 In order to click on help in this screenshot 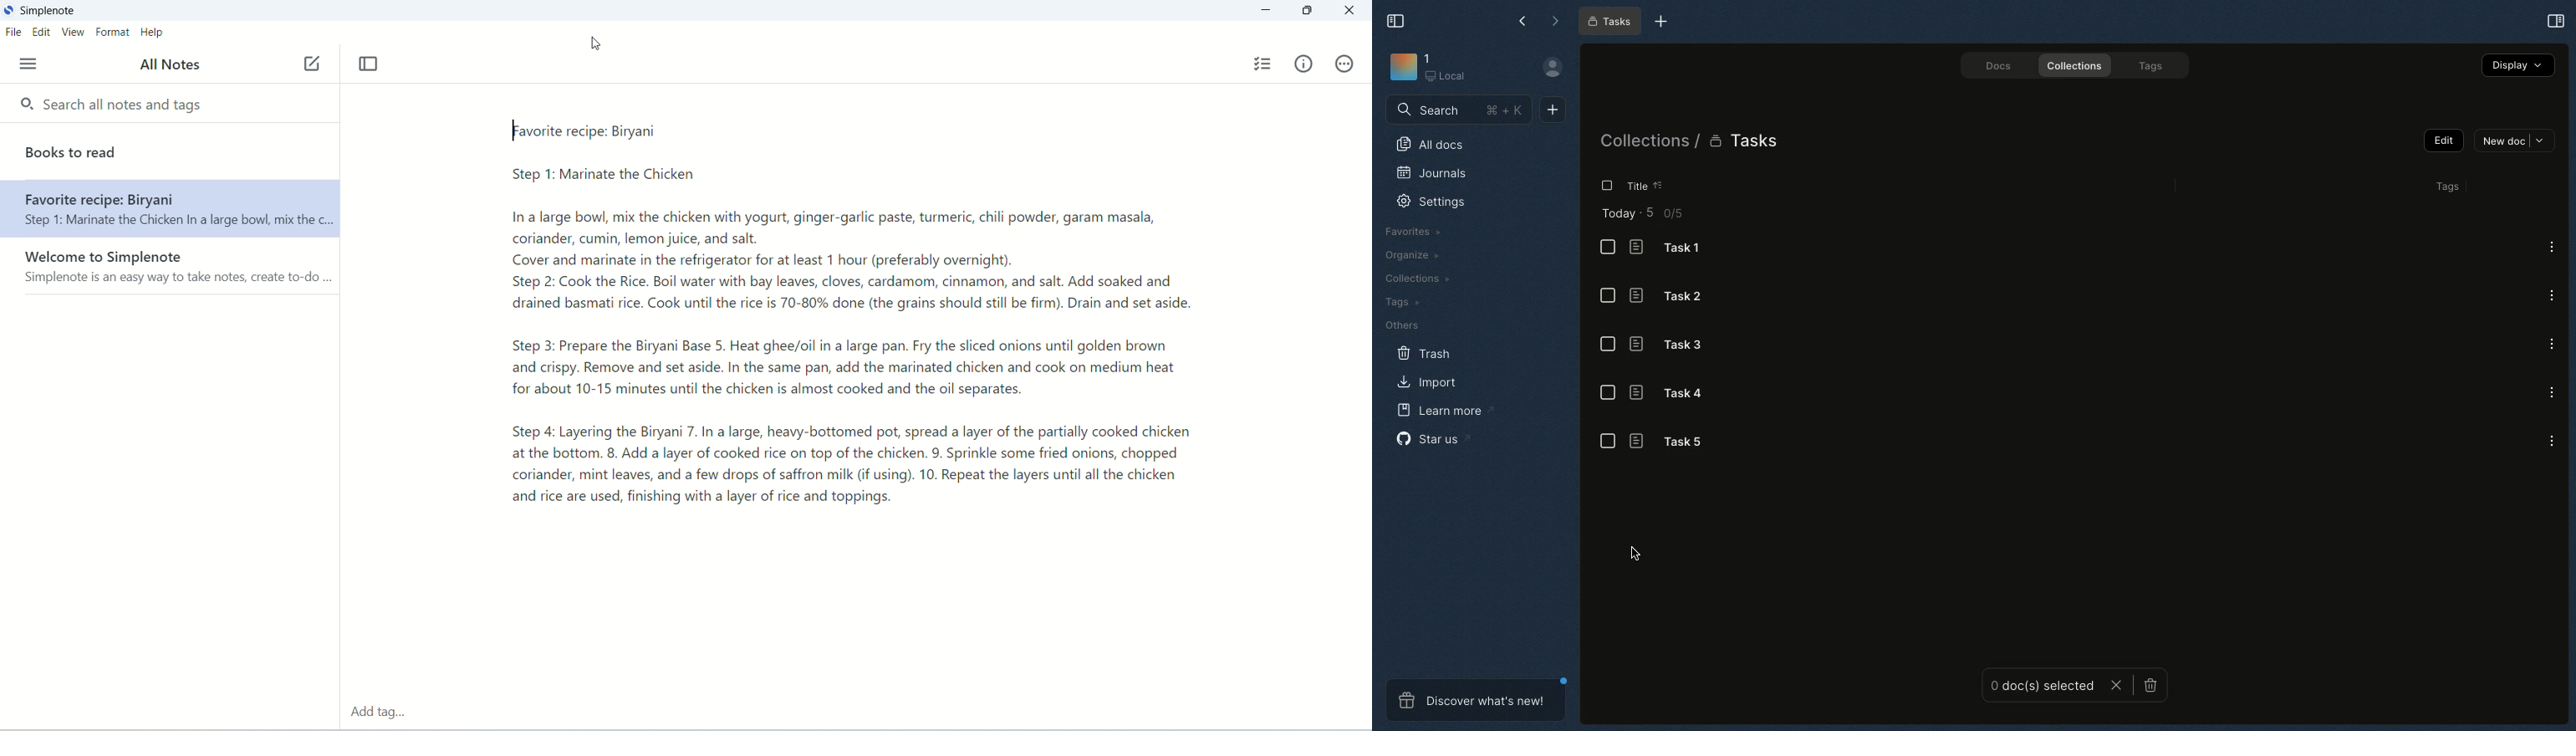, I will do `click(154, 34)`.